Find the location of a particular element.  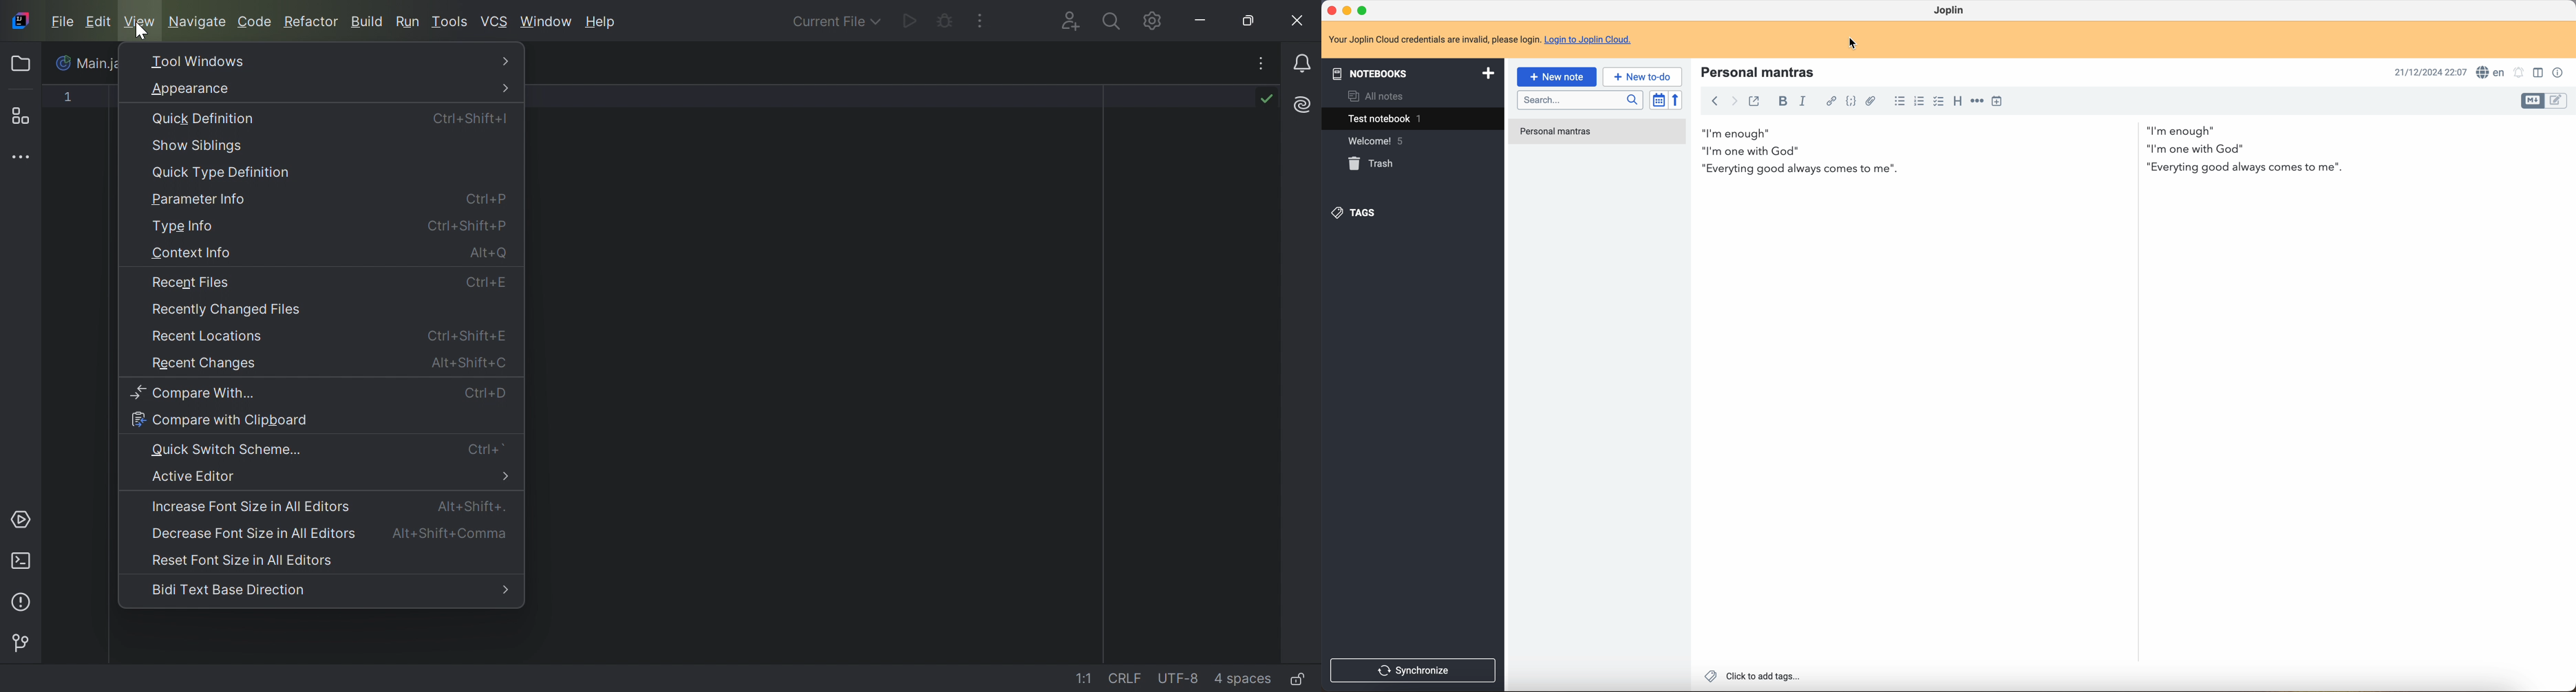

insert time is located at coordinates (2000, 102).